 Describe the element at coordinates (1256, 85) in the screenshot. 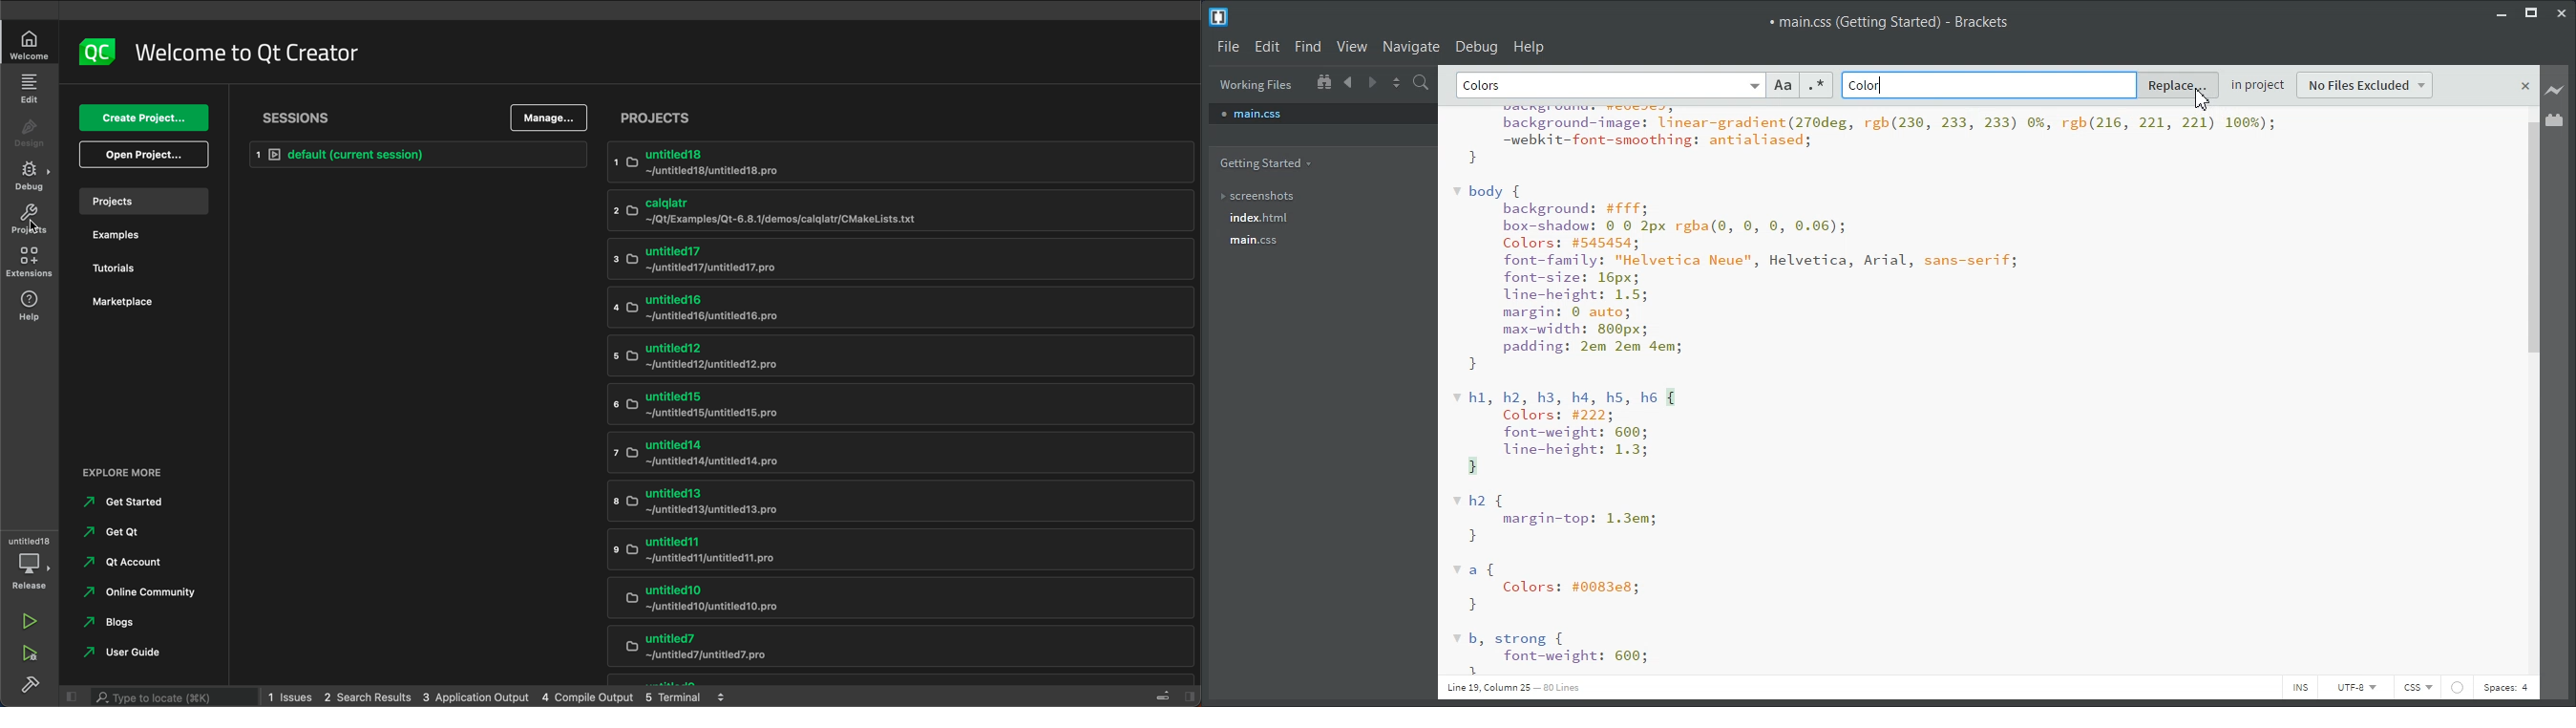

I see `Working Files` at that location.